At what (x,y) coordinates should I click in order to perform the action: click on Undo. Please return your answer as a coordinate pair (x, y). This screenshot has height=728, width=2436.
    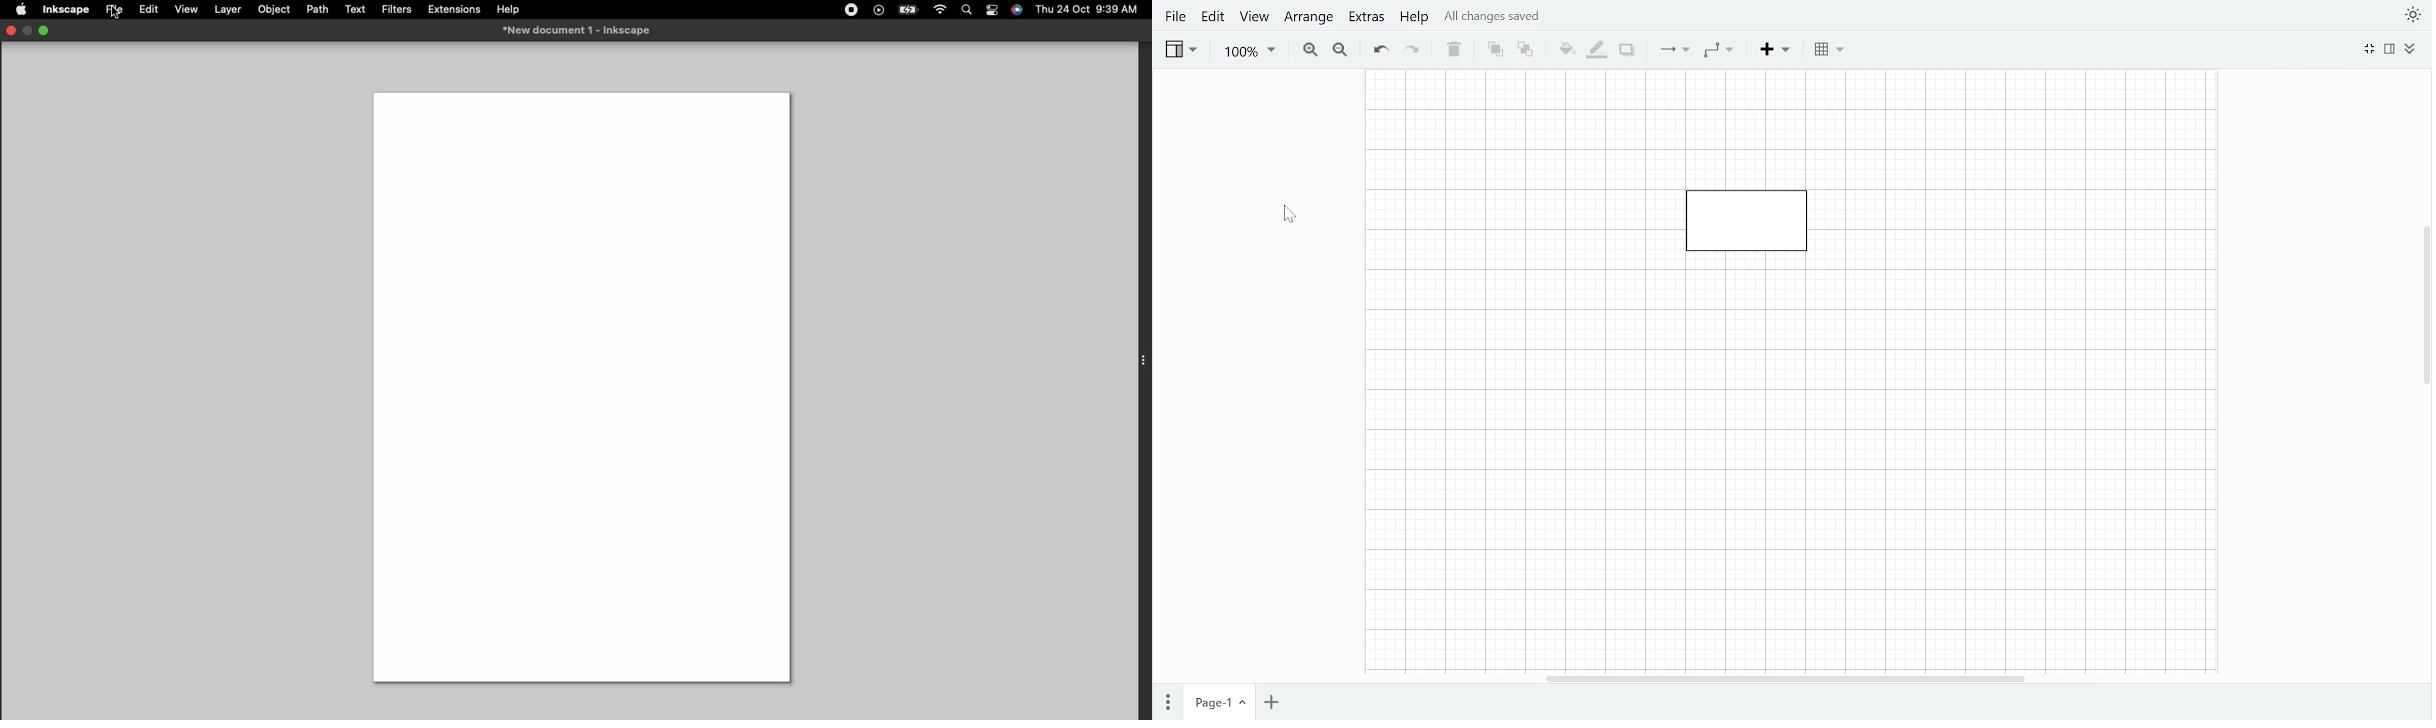
    Looking at the image, I should click on (1380, 50).